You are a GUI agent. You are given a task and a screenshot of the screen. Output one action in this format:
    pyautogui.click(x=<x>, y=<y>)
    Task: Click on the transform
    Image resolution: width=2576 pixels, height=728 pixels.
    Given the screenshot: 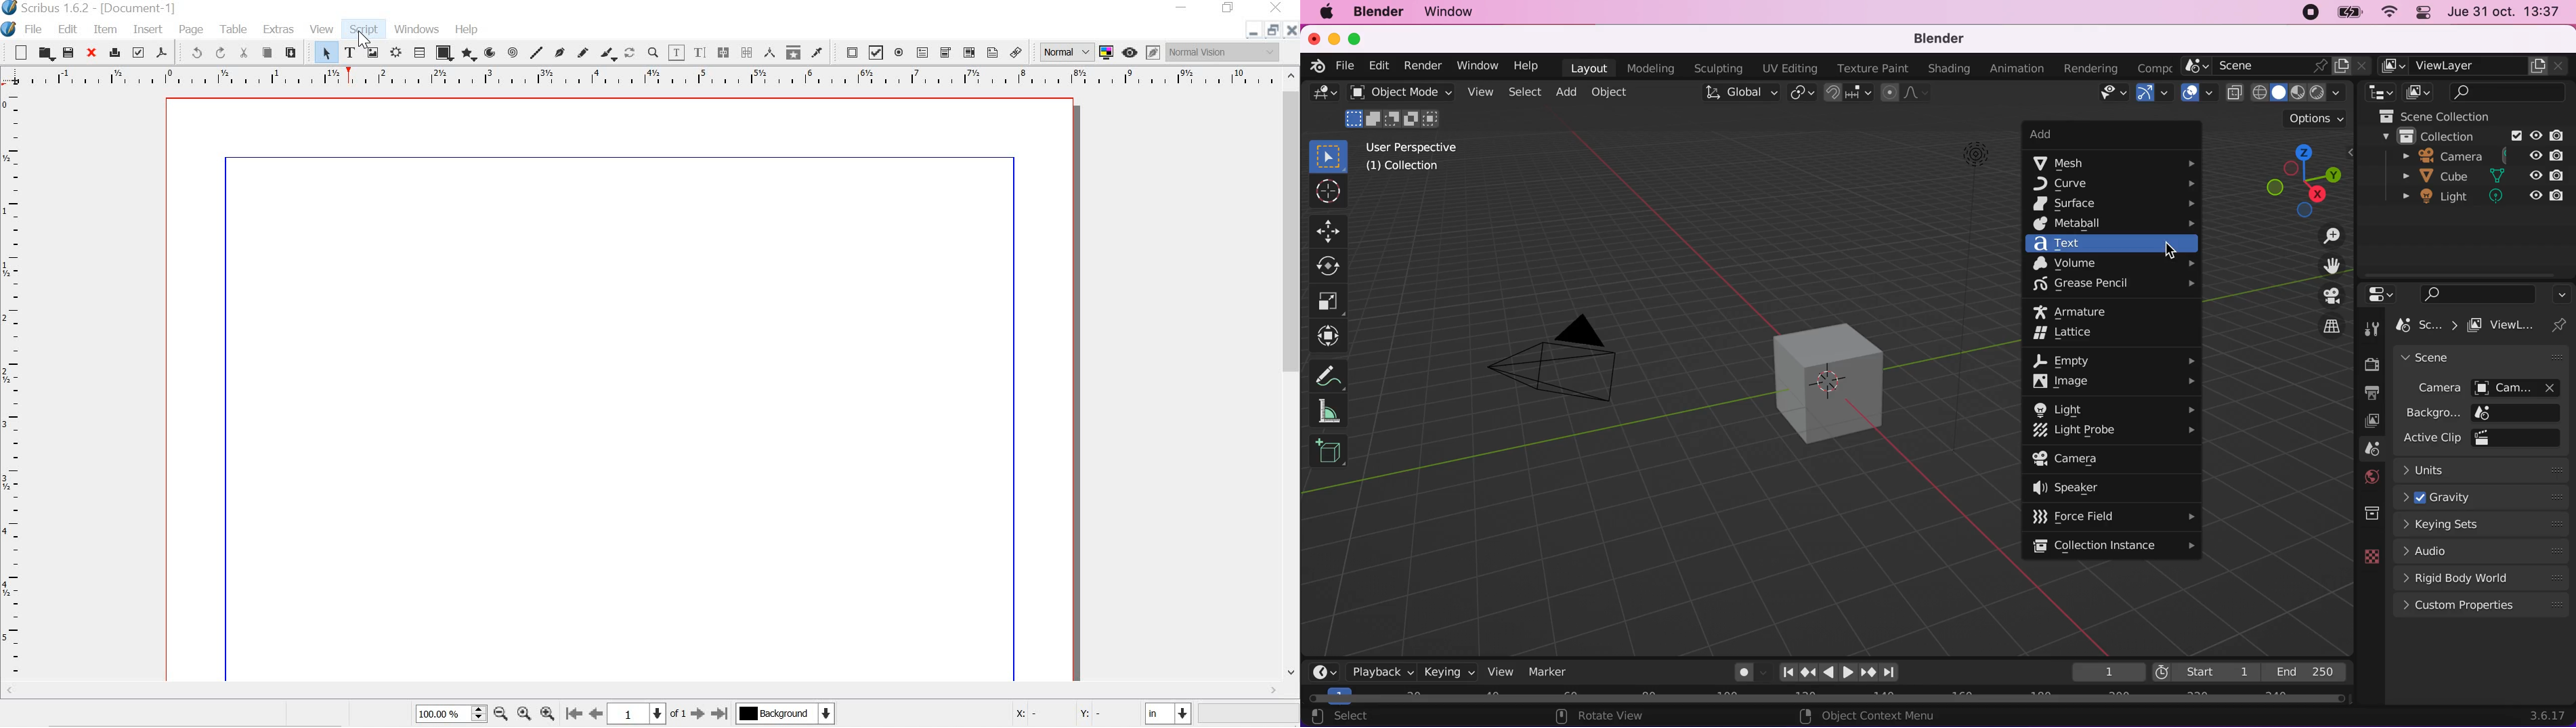 What is the action you would take?
    pyautogui.click(x=1332, y=334)
    